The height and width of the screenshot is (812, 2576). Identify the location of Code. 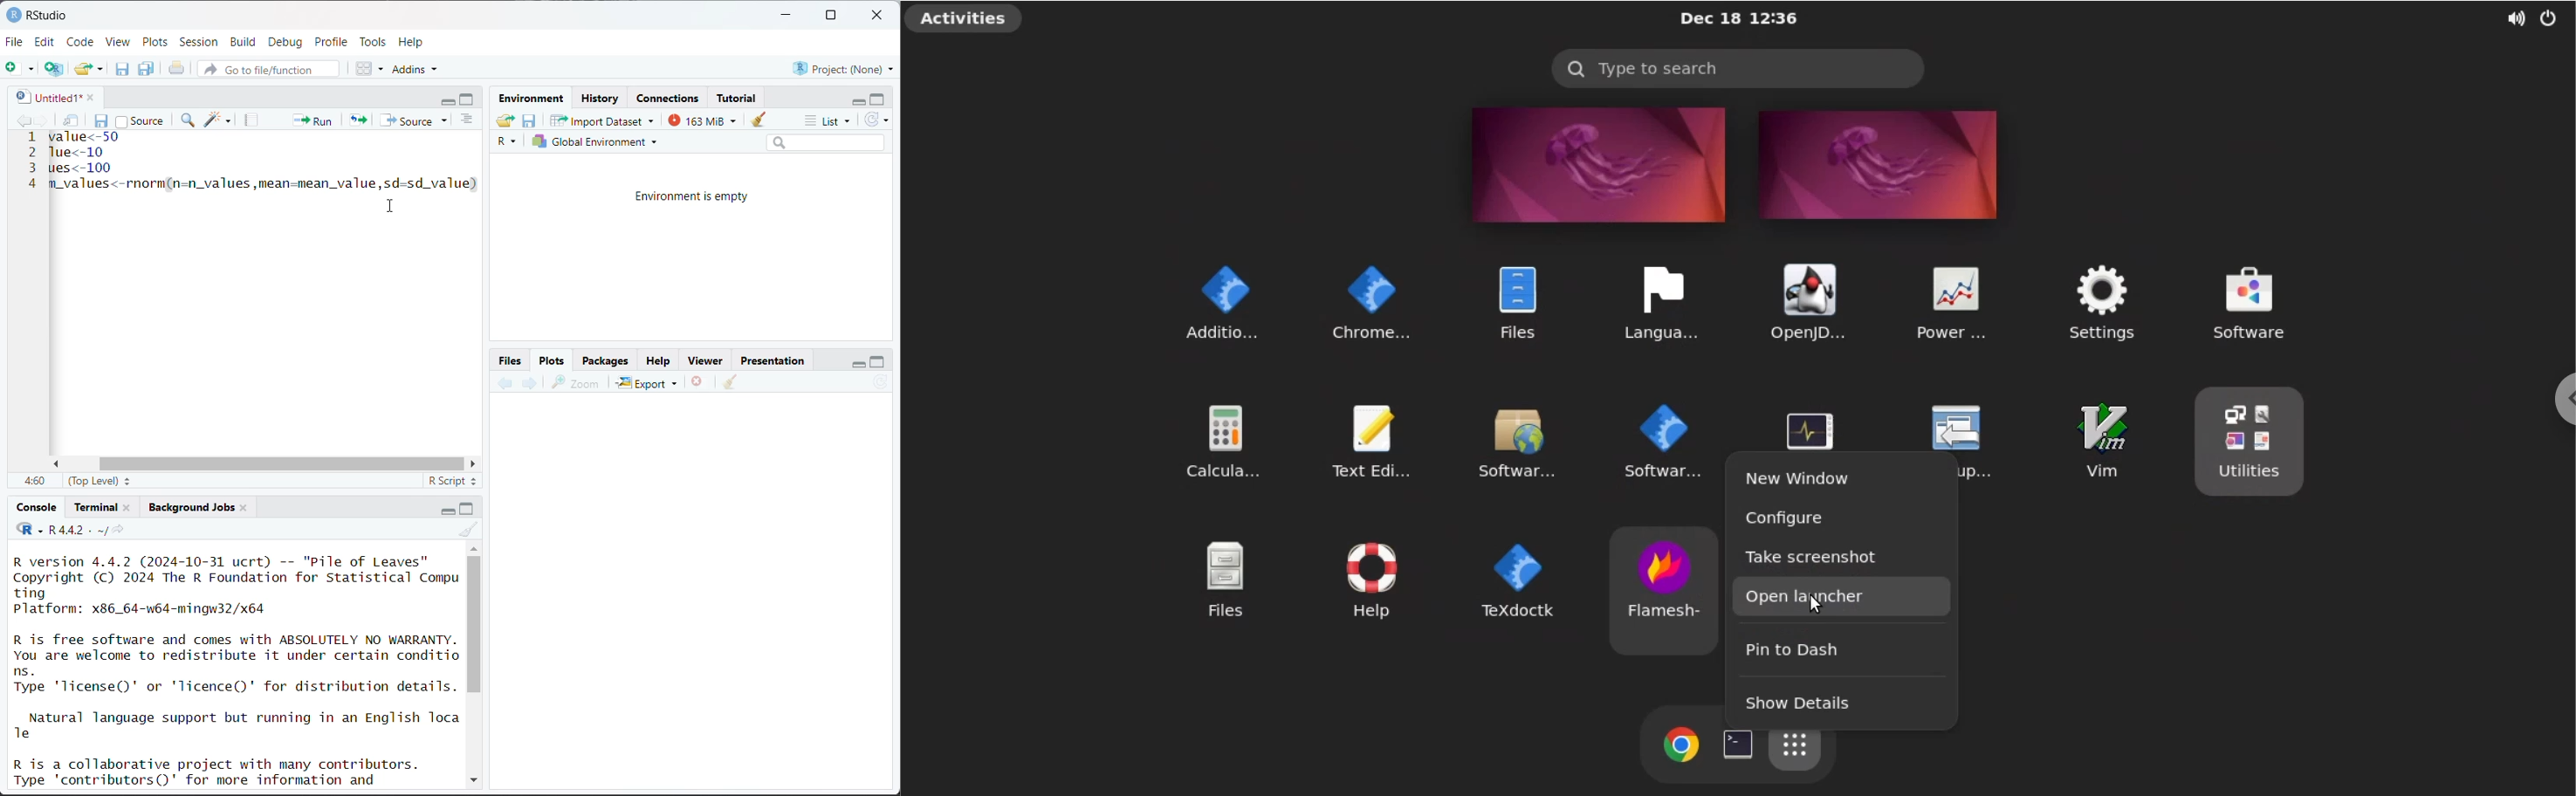
(82, 41).